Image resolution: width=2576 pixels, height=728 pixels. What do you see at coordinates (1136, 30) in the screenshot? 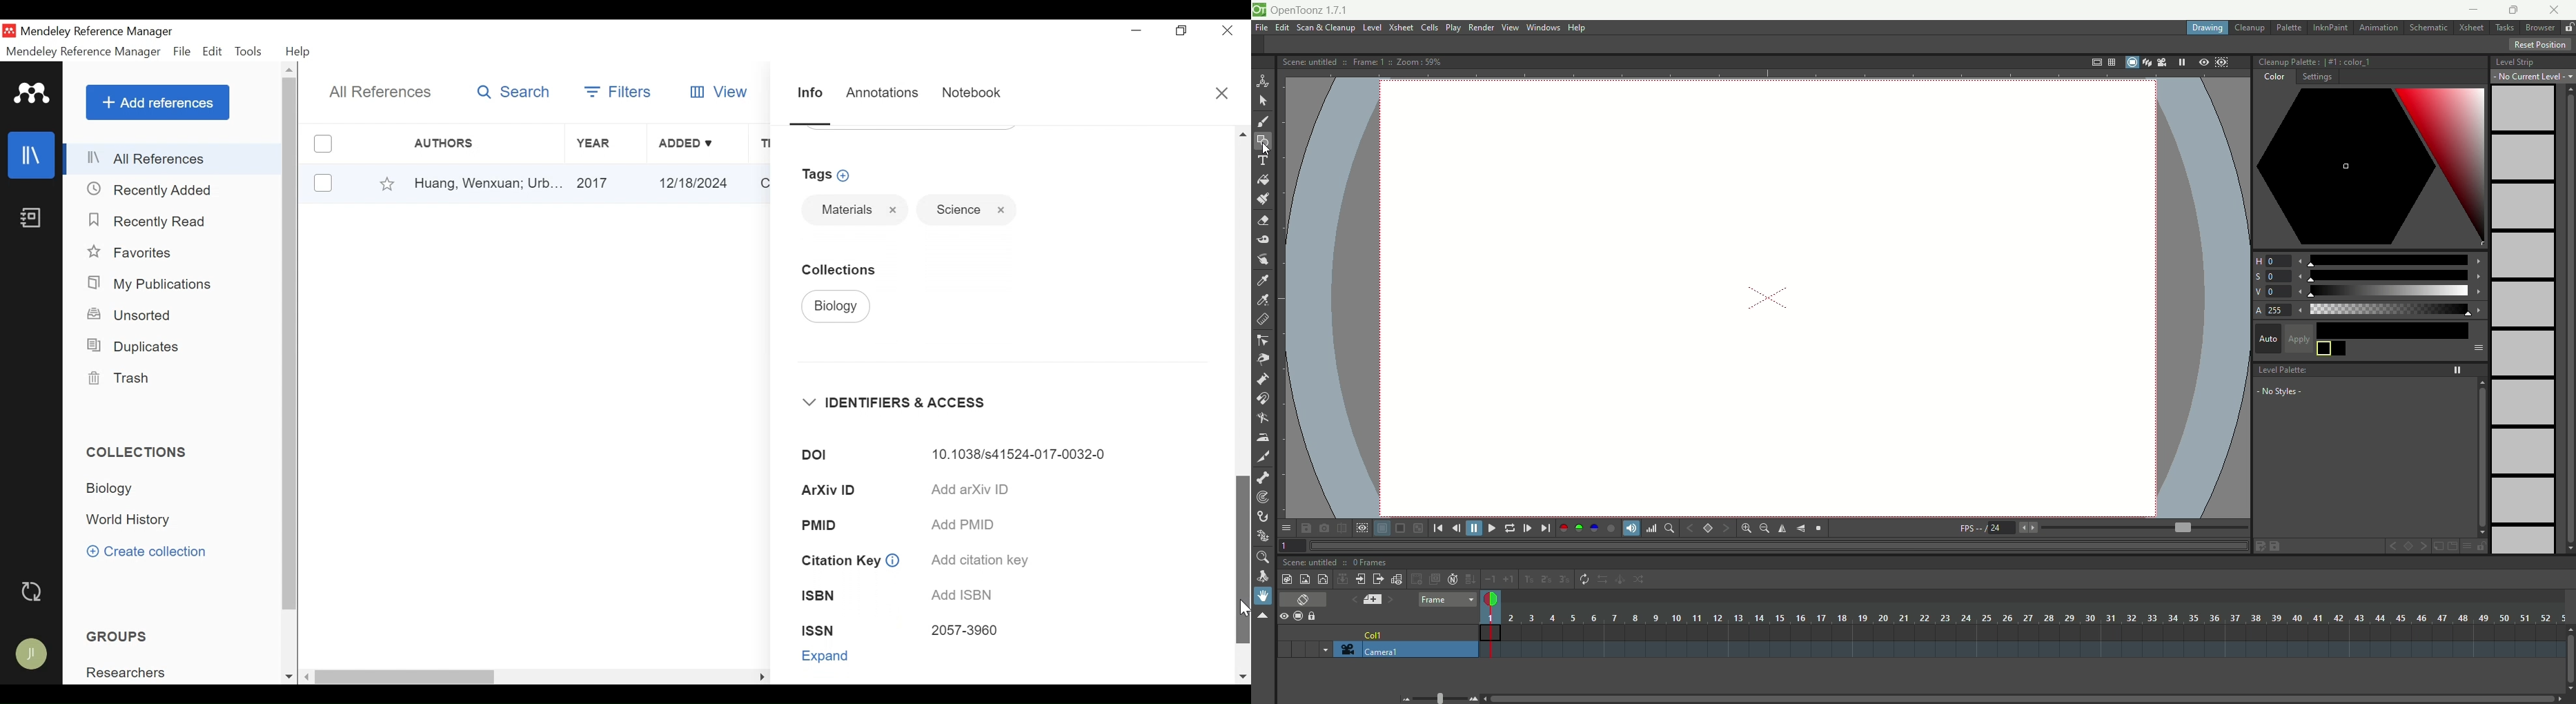
I see `minimize` at bounding box center [1136, 30].